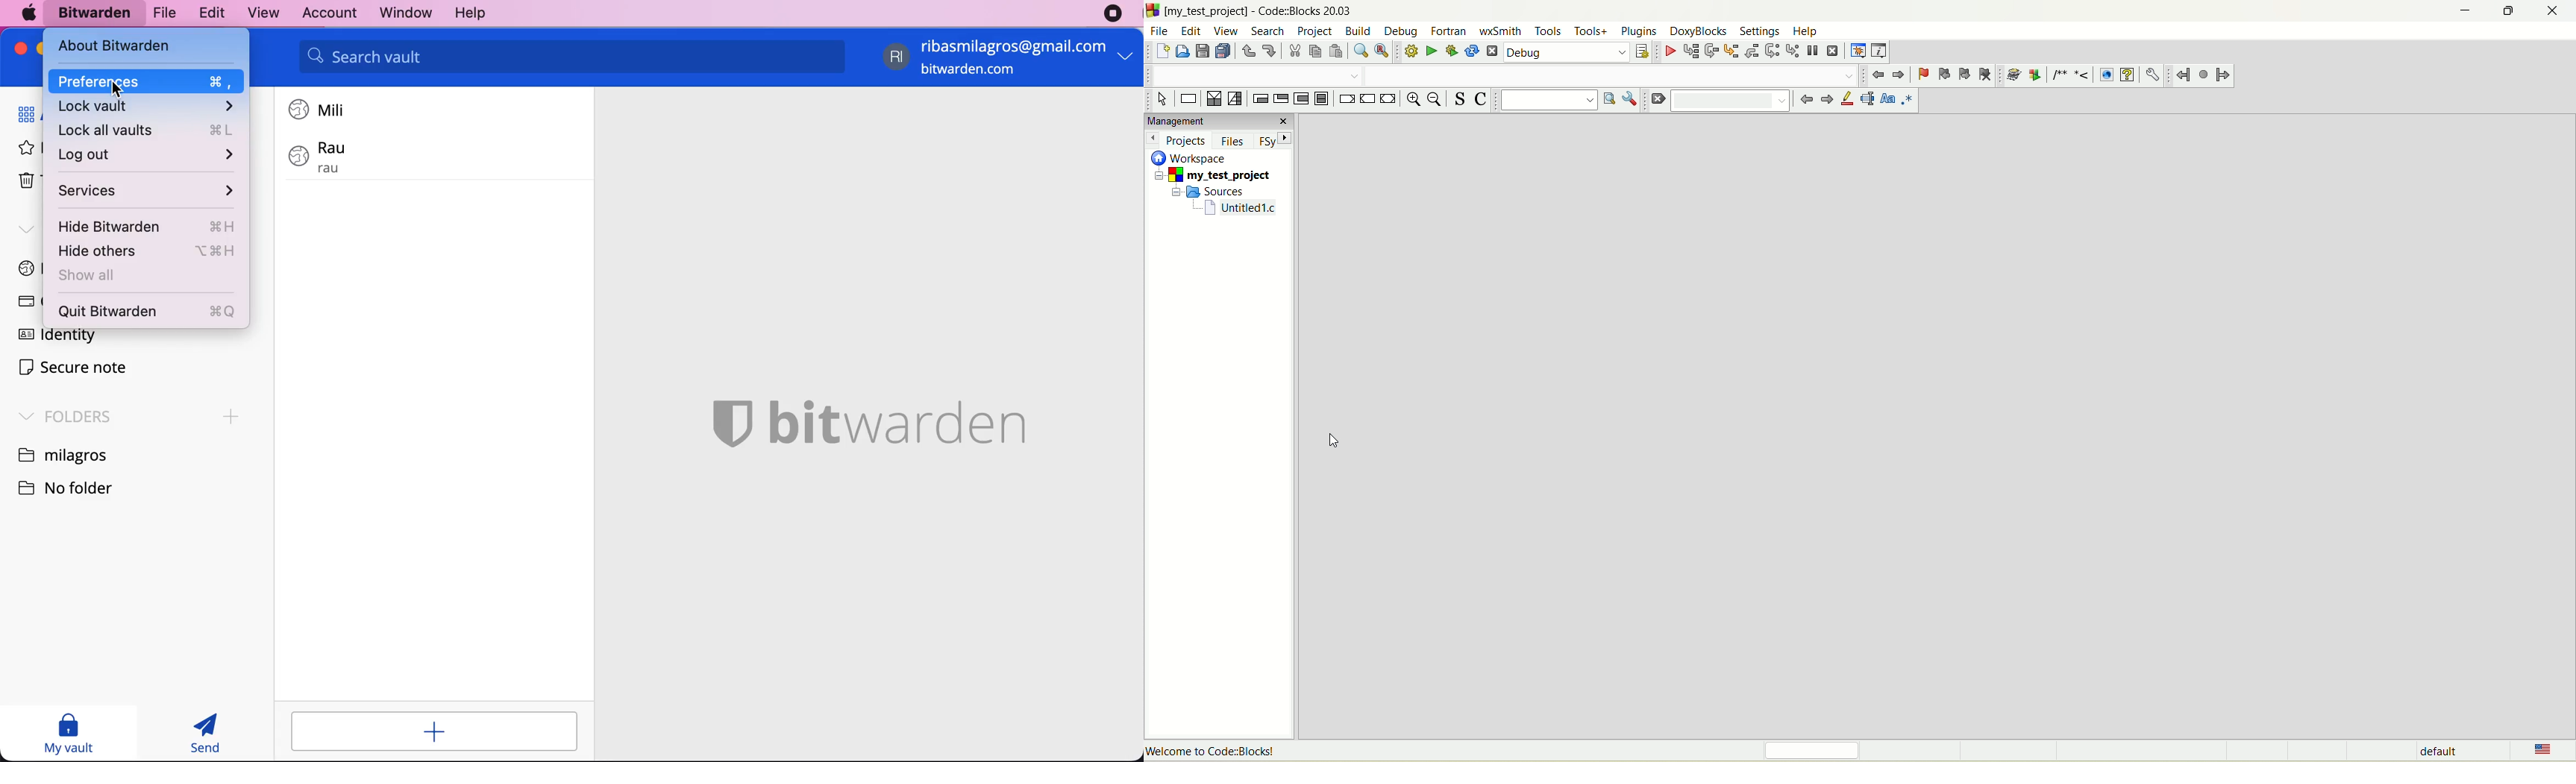  I want to click on step into, so click(1729, 52).